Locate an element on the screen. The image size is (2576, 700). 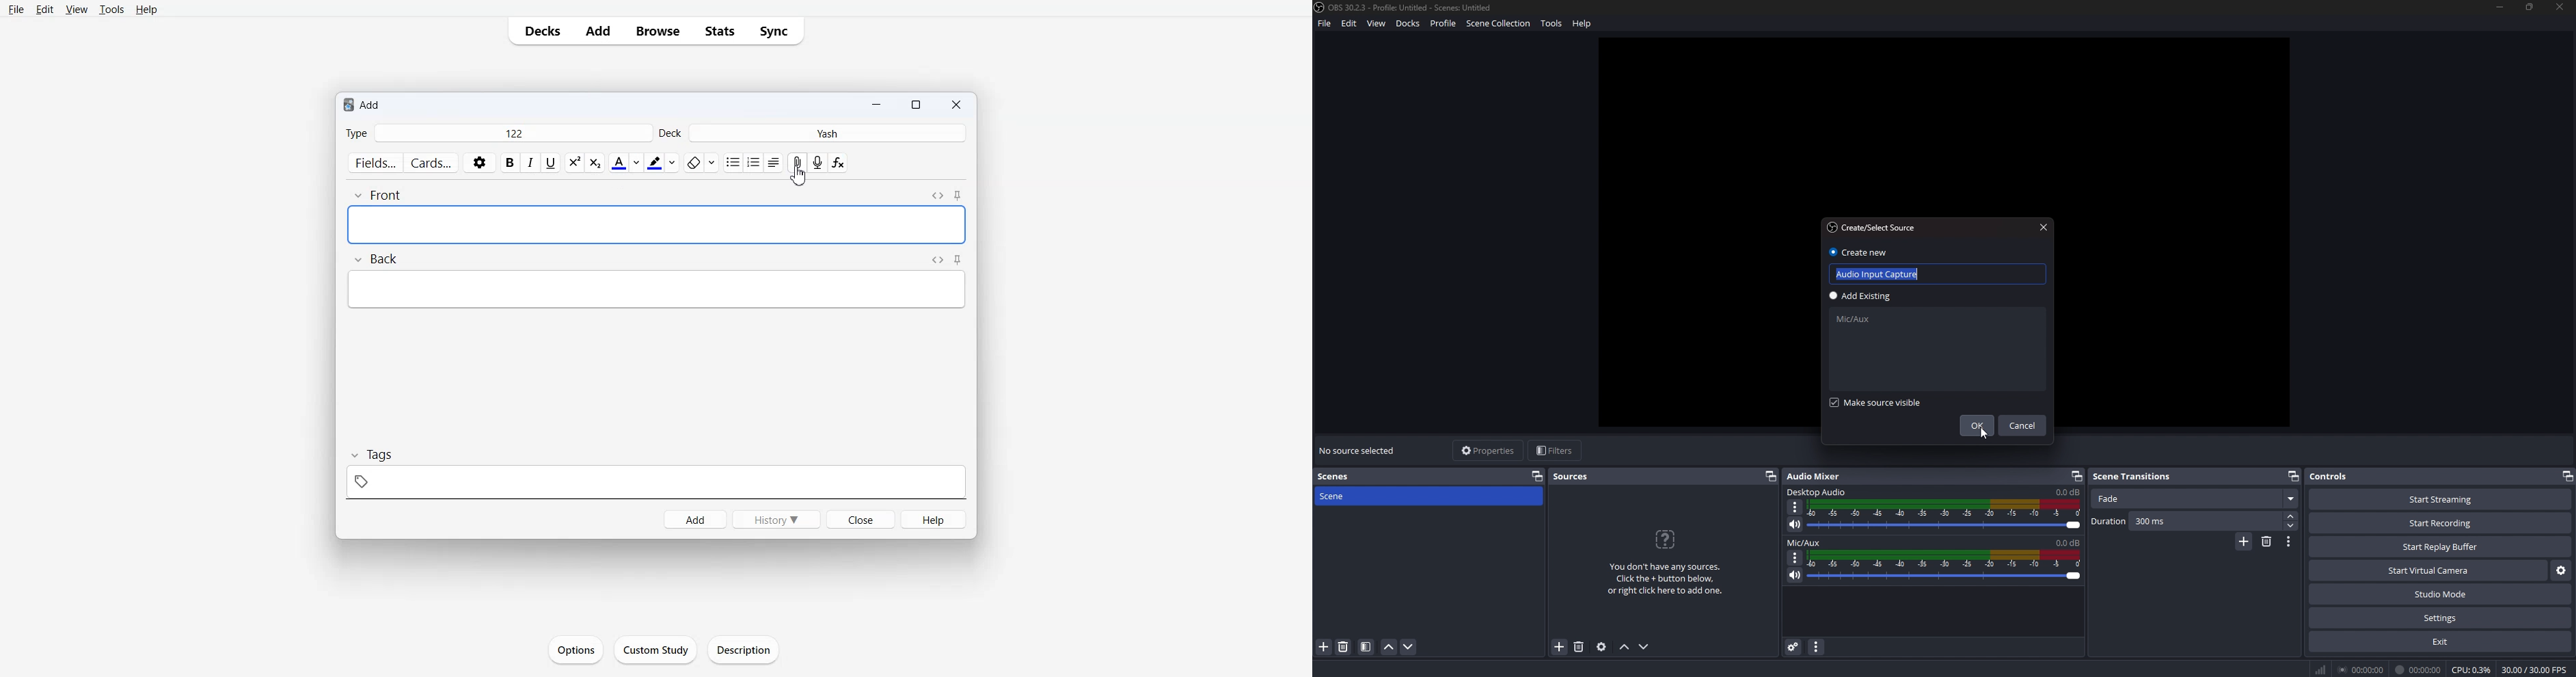
® 00:00:00 is located at coordinates (2348, 668).